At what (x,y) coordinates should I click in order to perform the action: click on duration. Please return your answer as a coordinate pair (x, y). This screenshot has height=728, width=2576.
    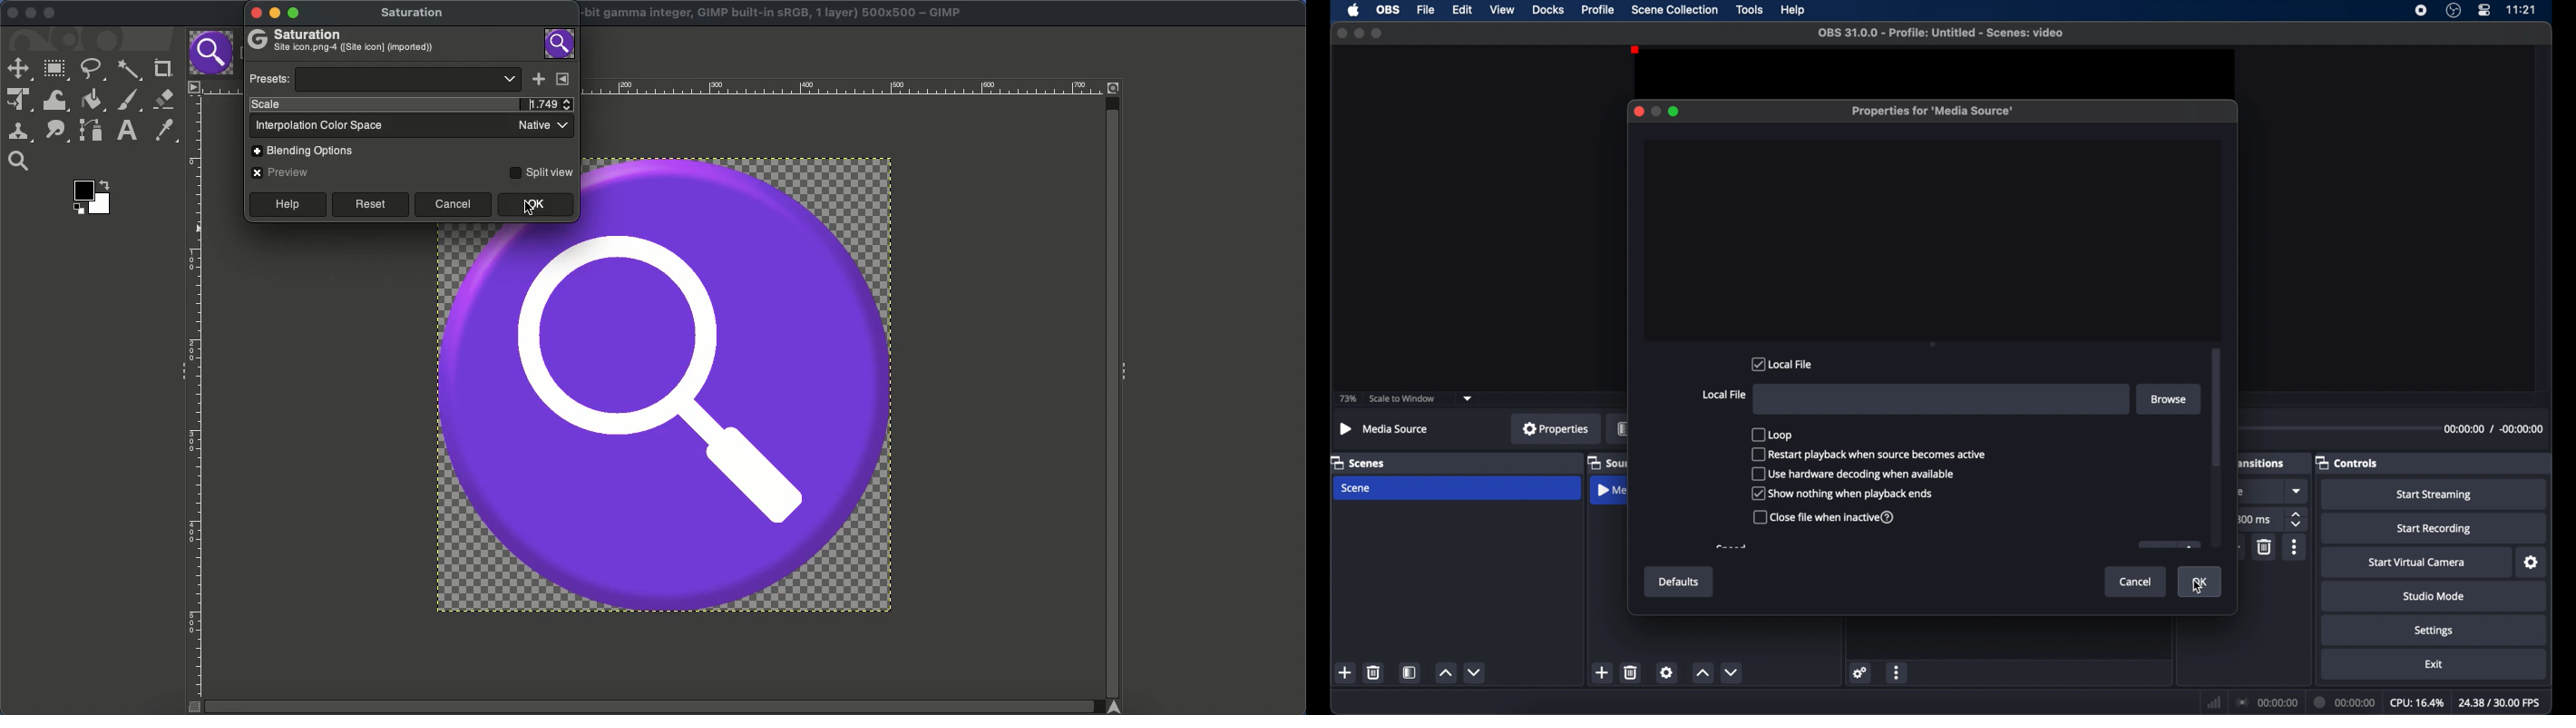
    Looking at the image, I should click on (2345, 702).